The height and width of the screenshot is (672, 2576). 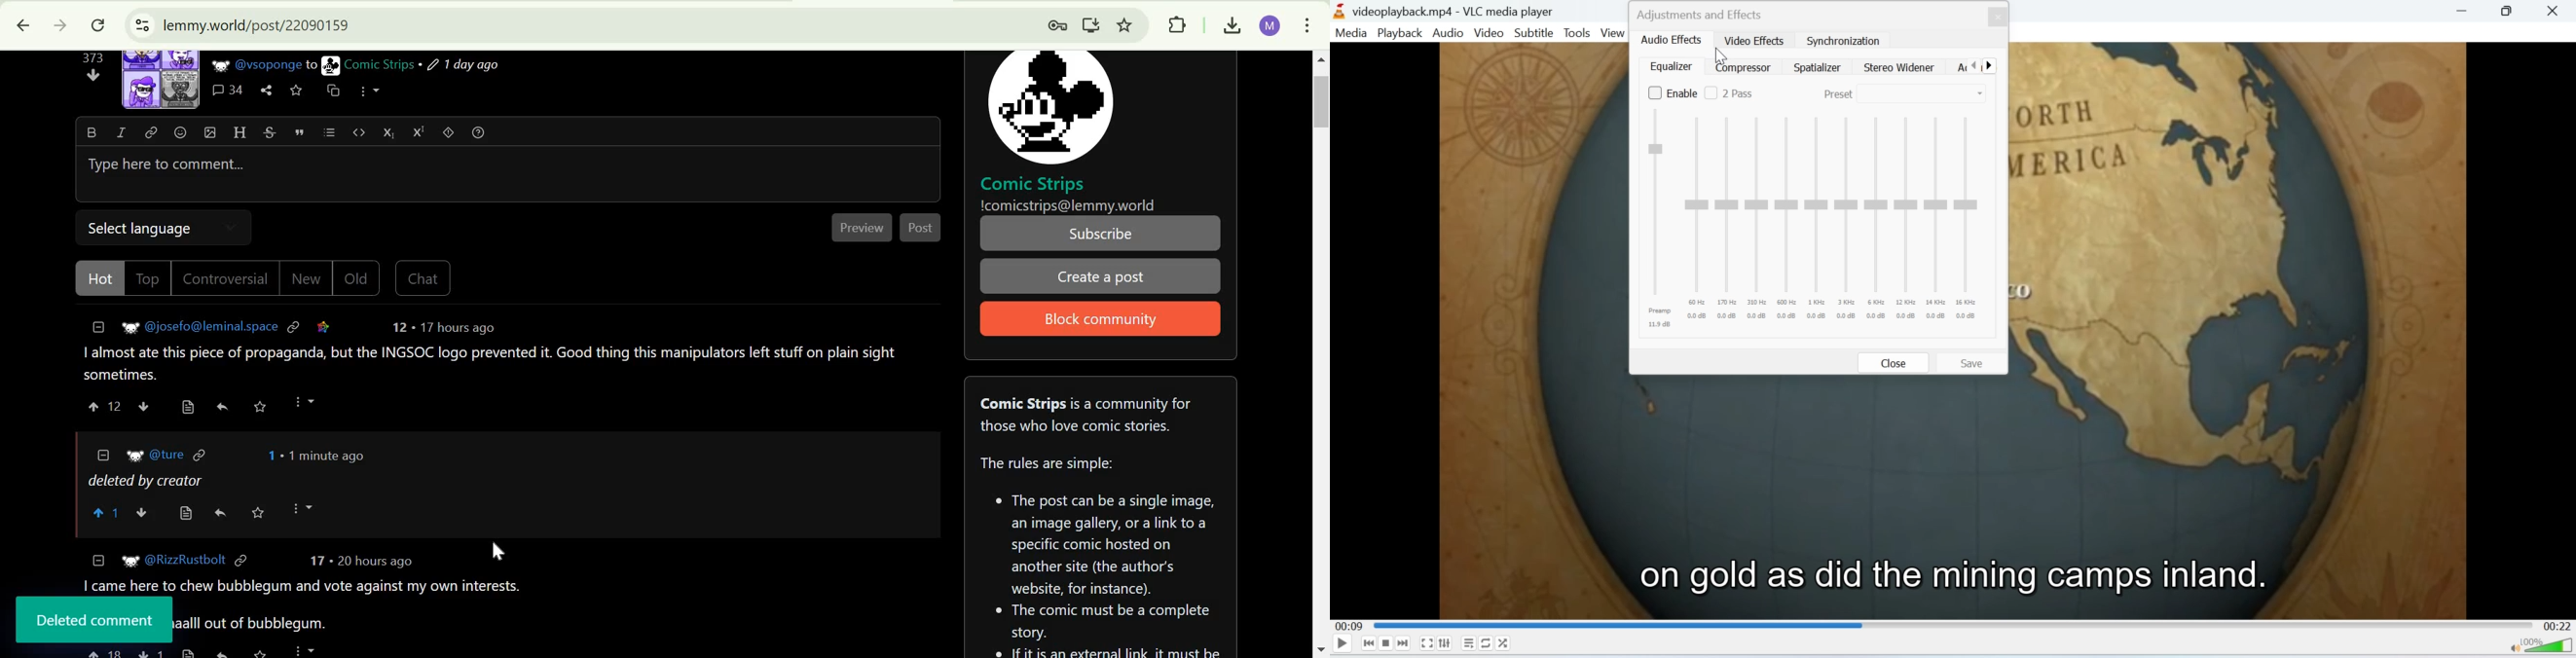 I want to click on superscript, so click(x=419, y=132).